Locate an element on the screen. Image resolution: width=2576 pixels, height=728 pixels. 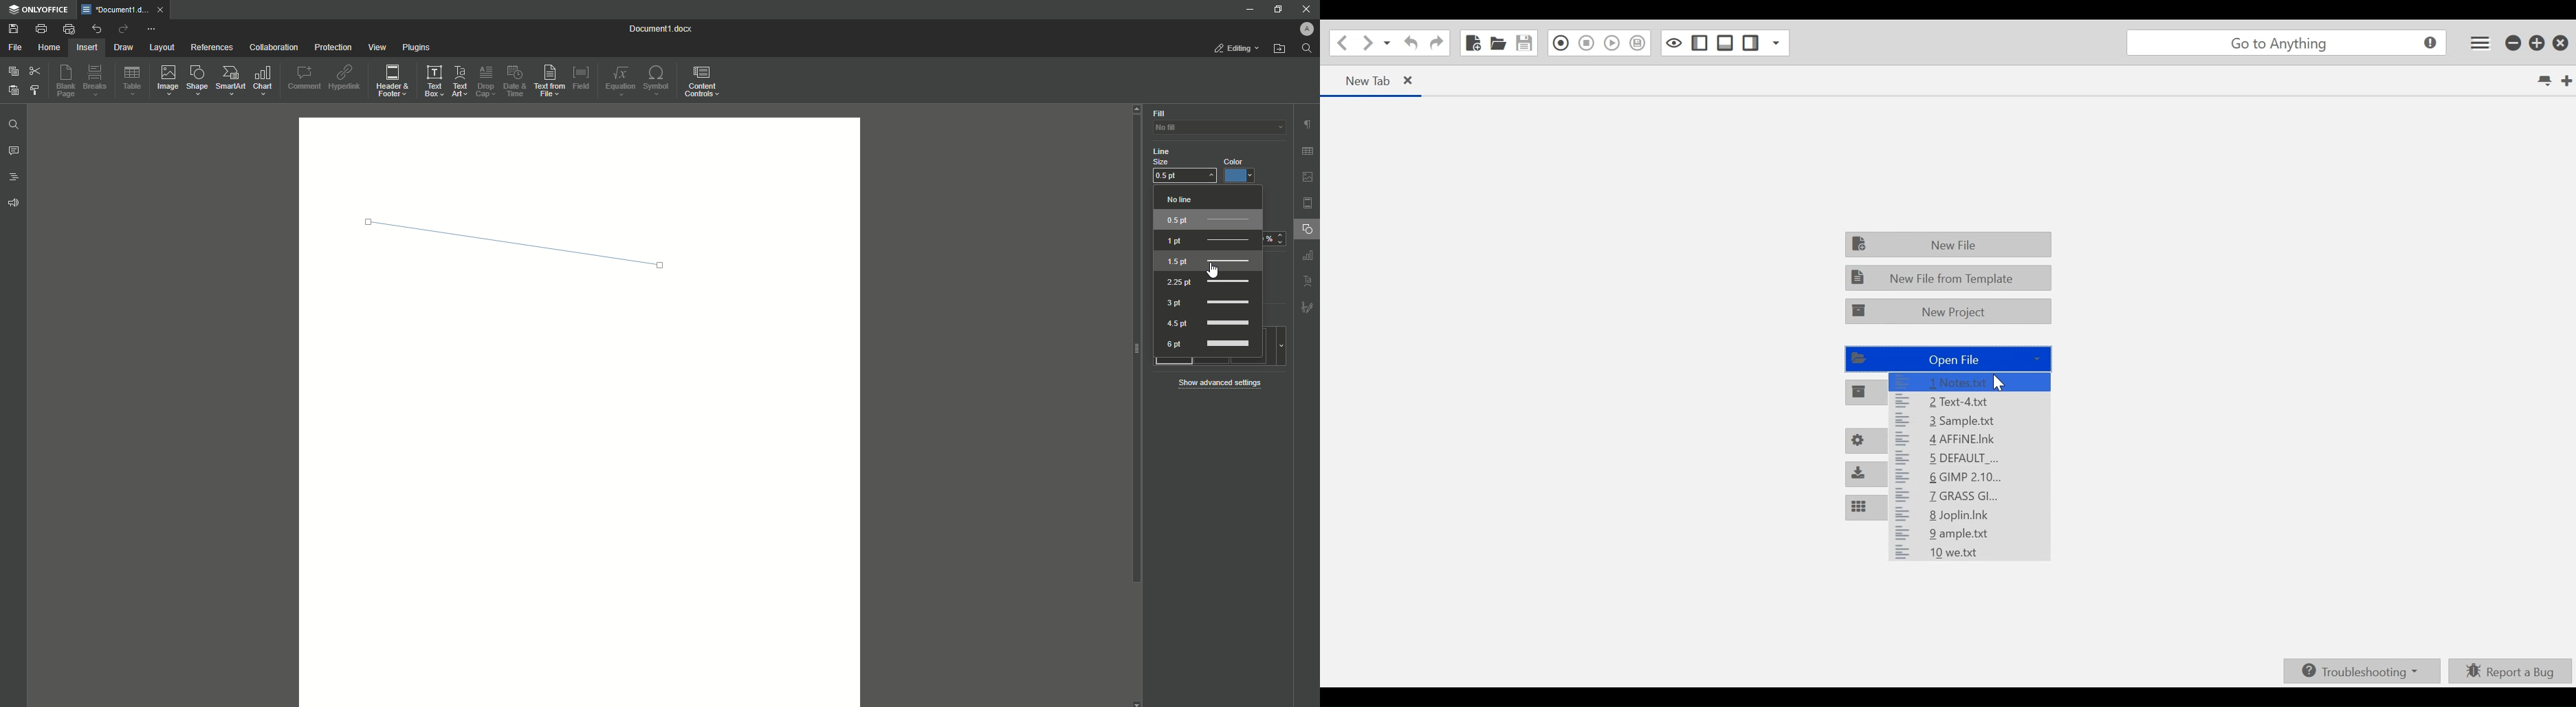
Drop Cap is located at coordinates (487, 80).